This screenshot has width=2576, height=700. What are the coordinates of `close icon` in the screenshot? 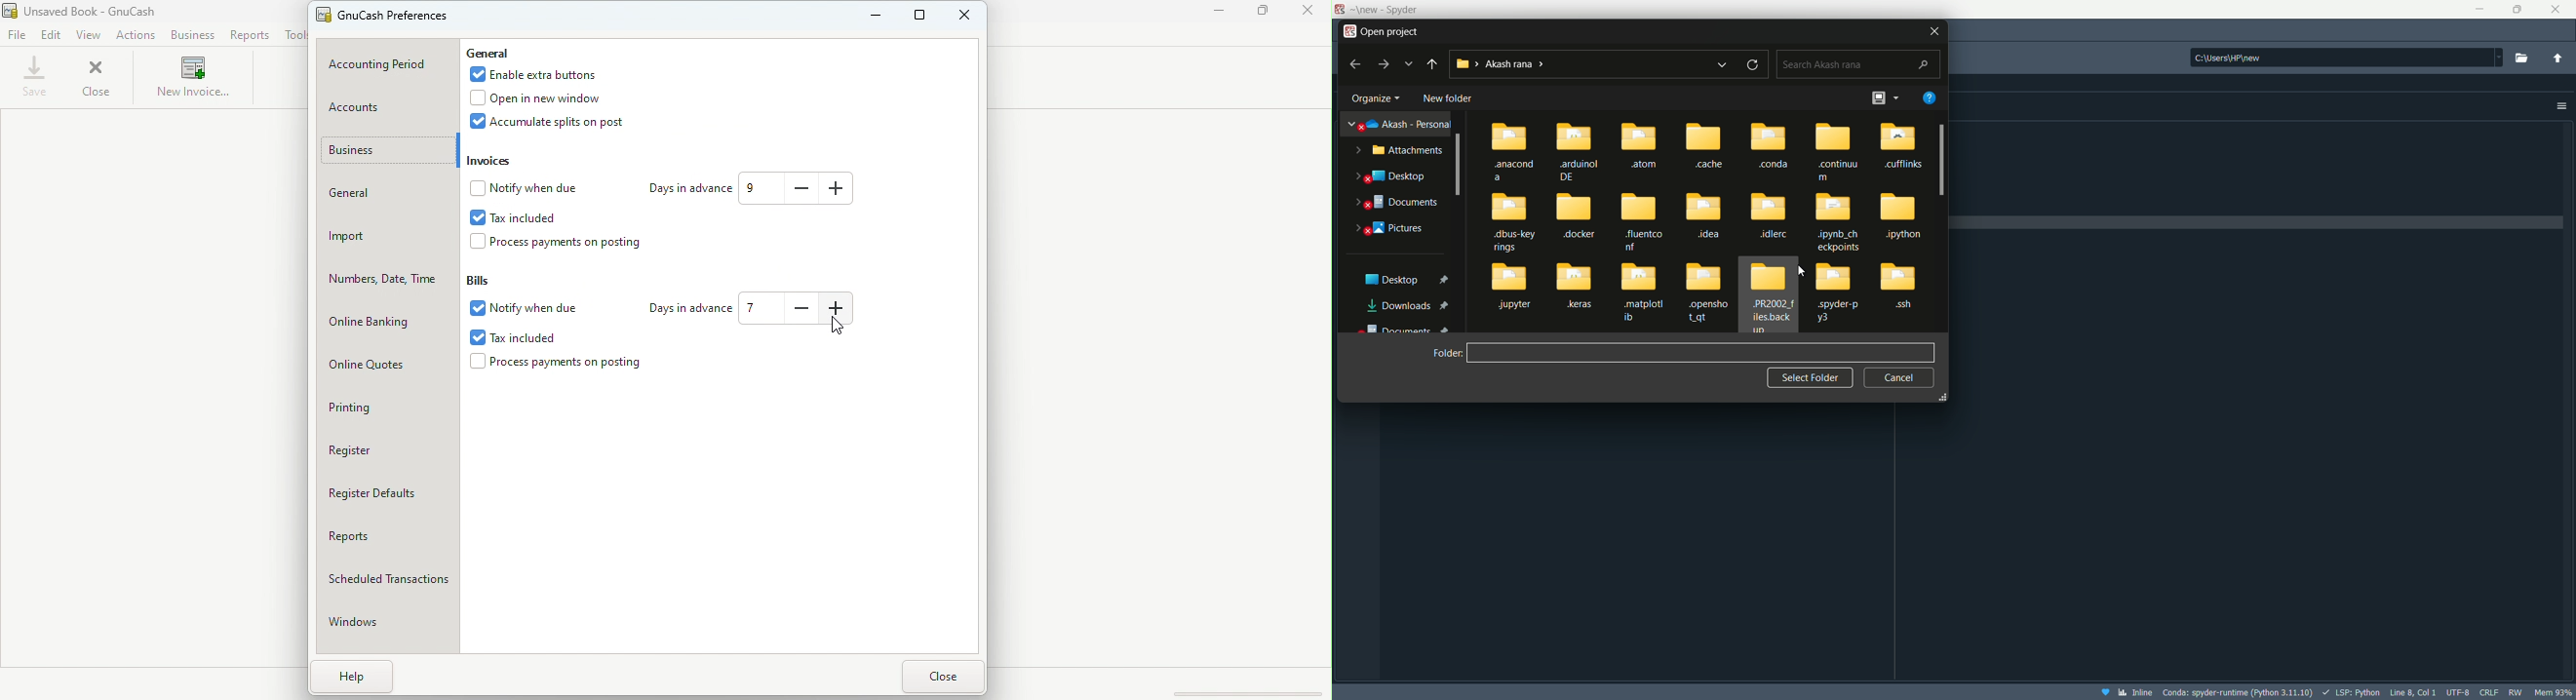 It's located at (1934, 30).